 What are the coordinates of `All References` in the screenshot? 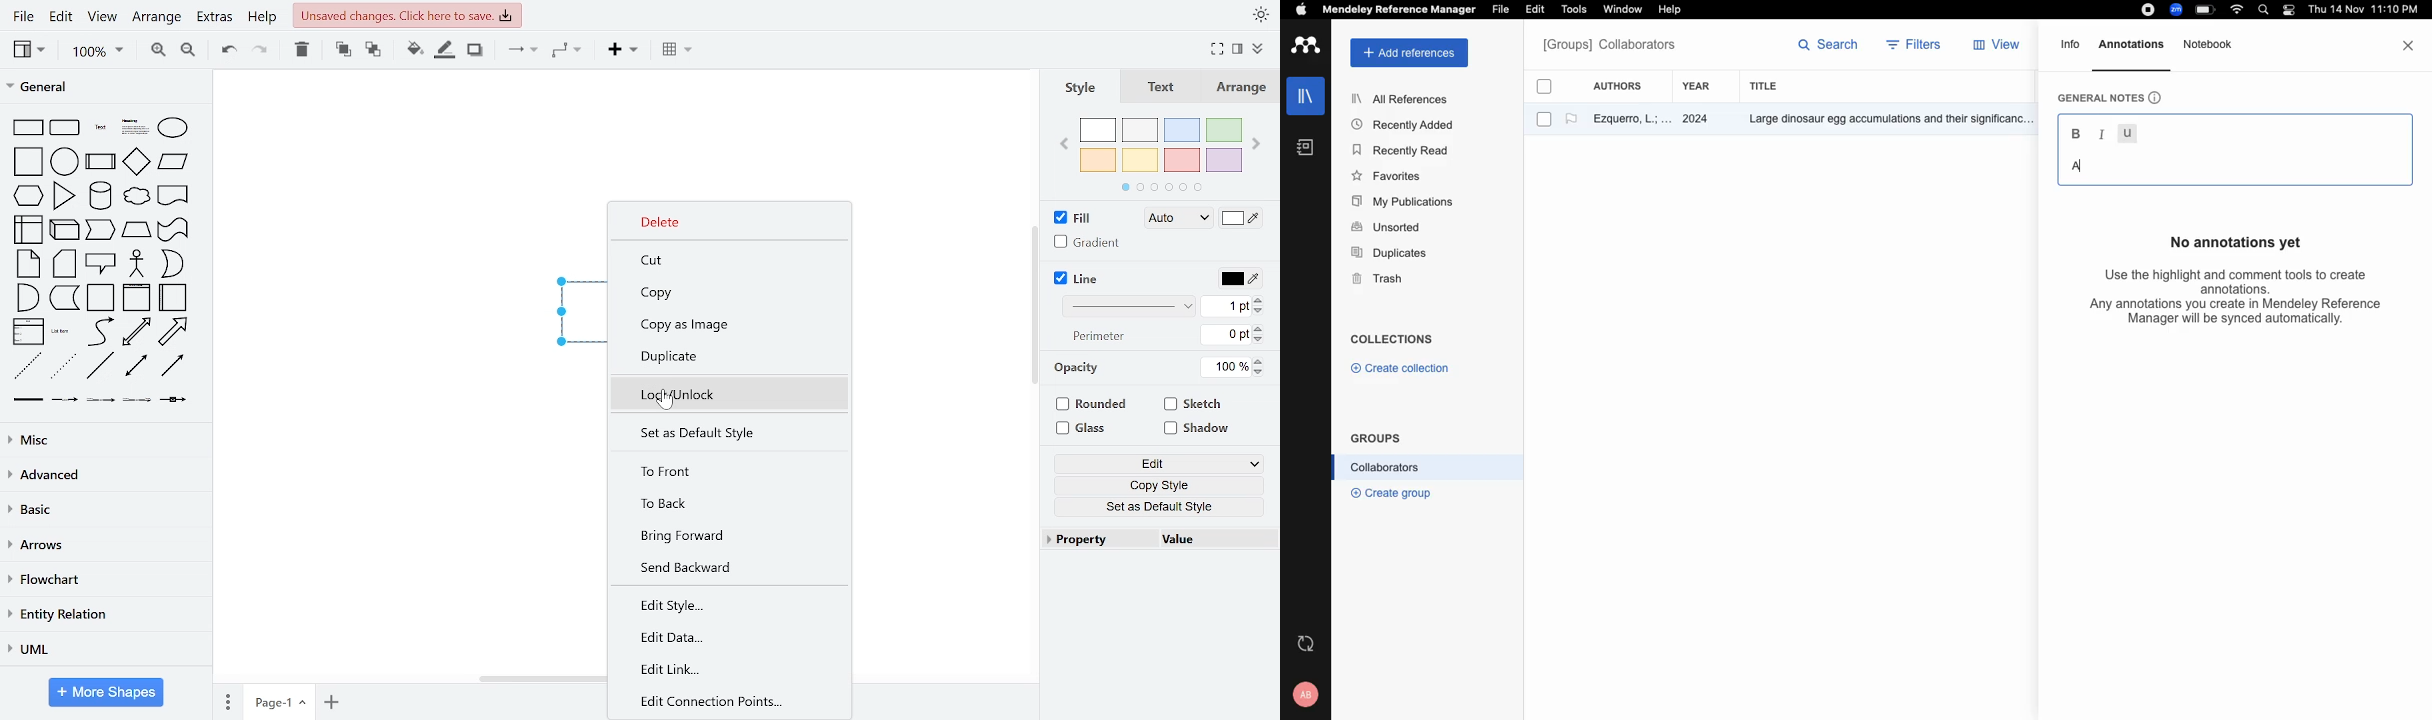 It's located at (1402, 98).